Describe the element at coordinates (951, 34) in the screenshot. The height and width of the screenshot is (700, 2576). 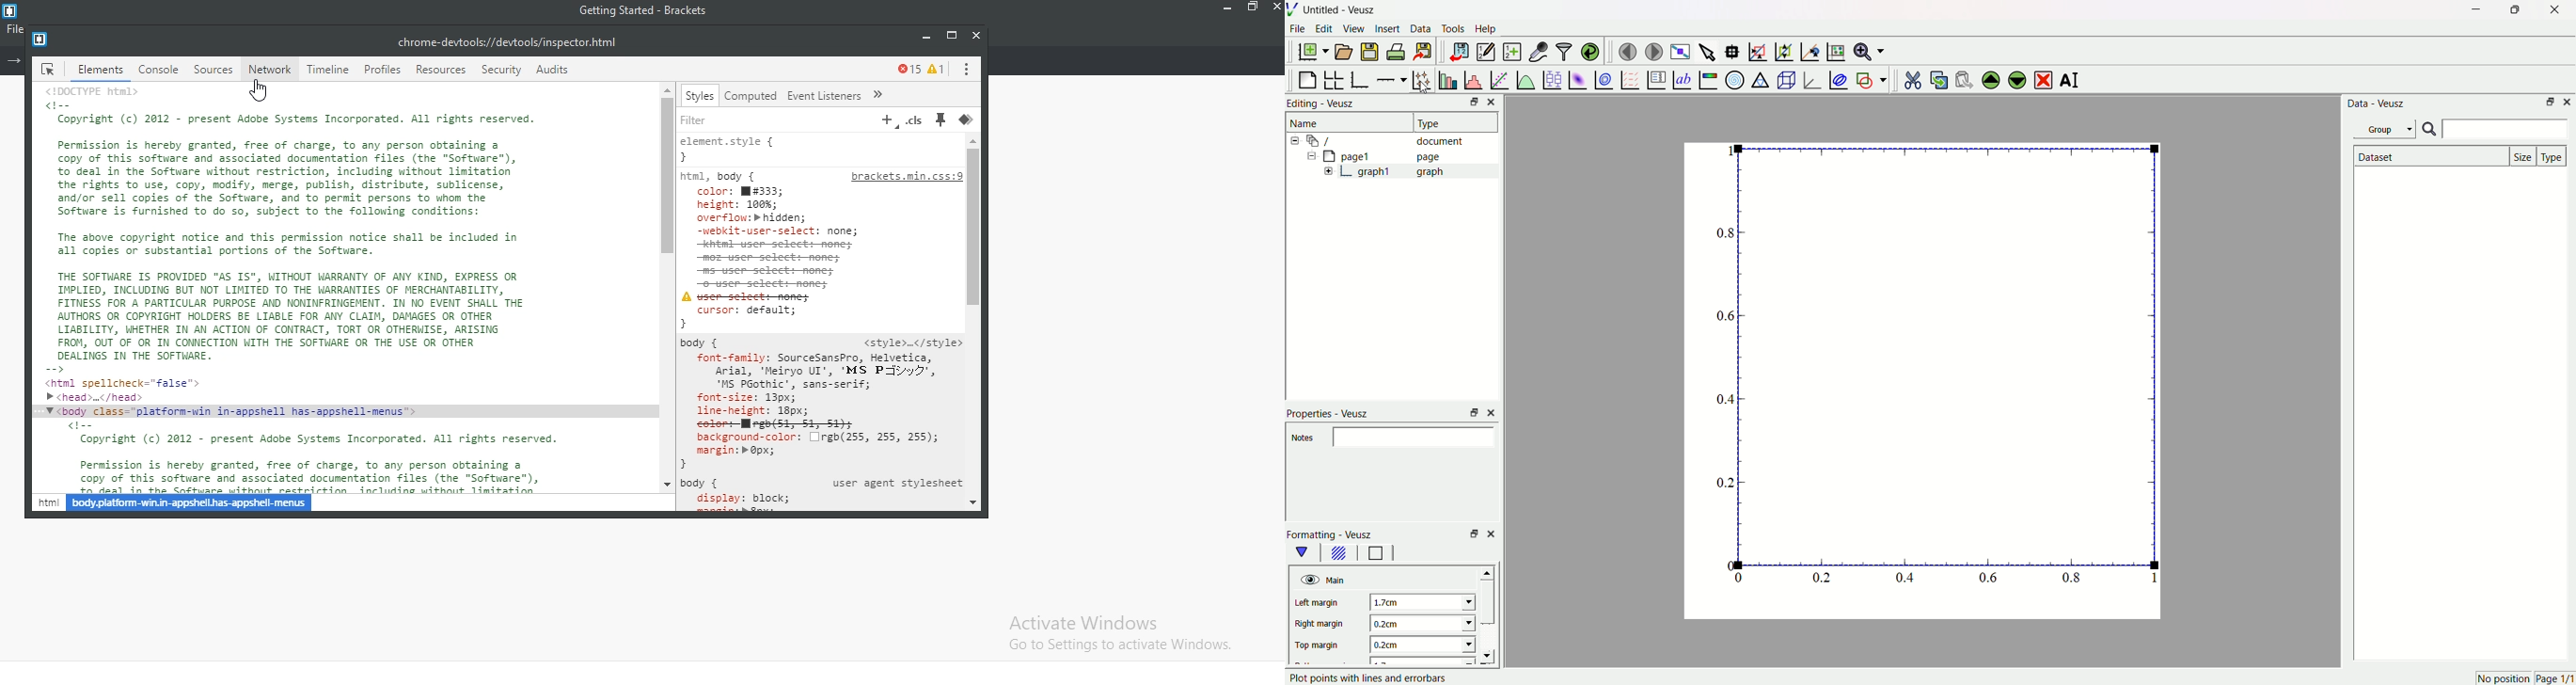
I see `restore` at that location.